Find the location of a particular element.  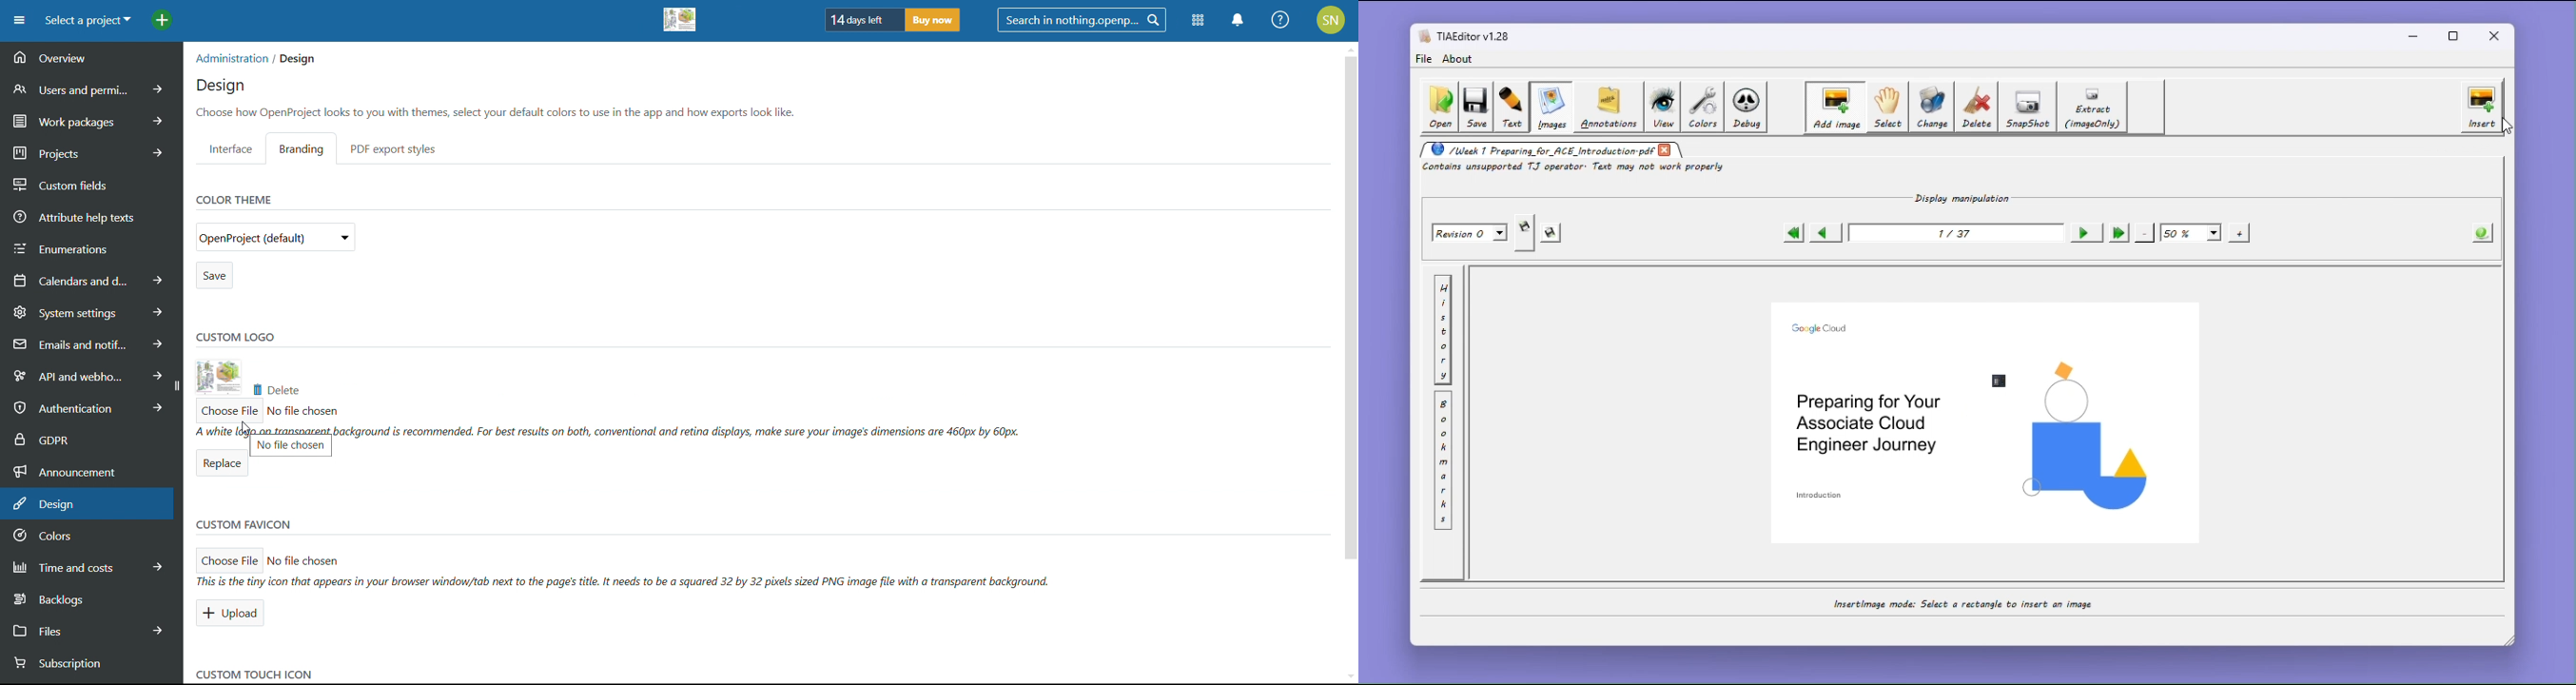

GDPR is located at coordinates (91, 437).